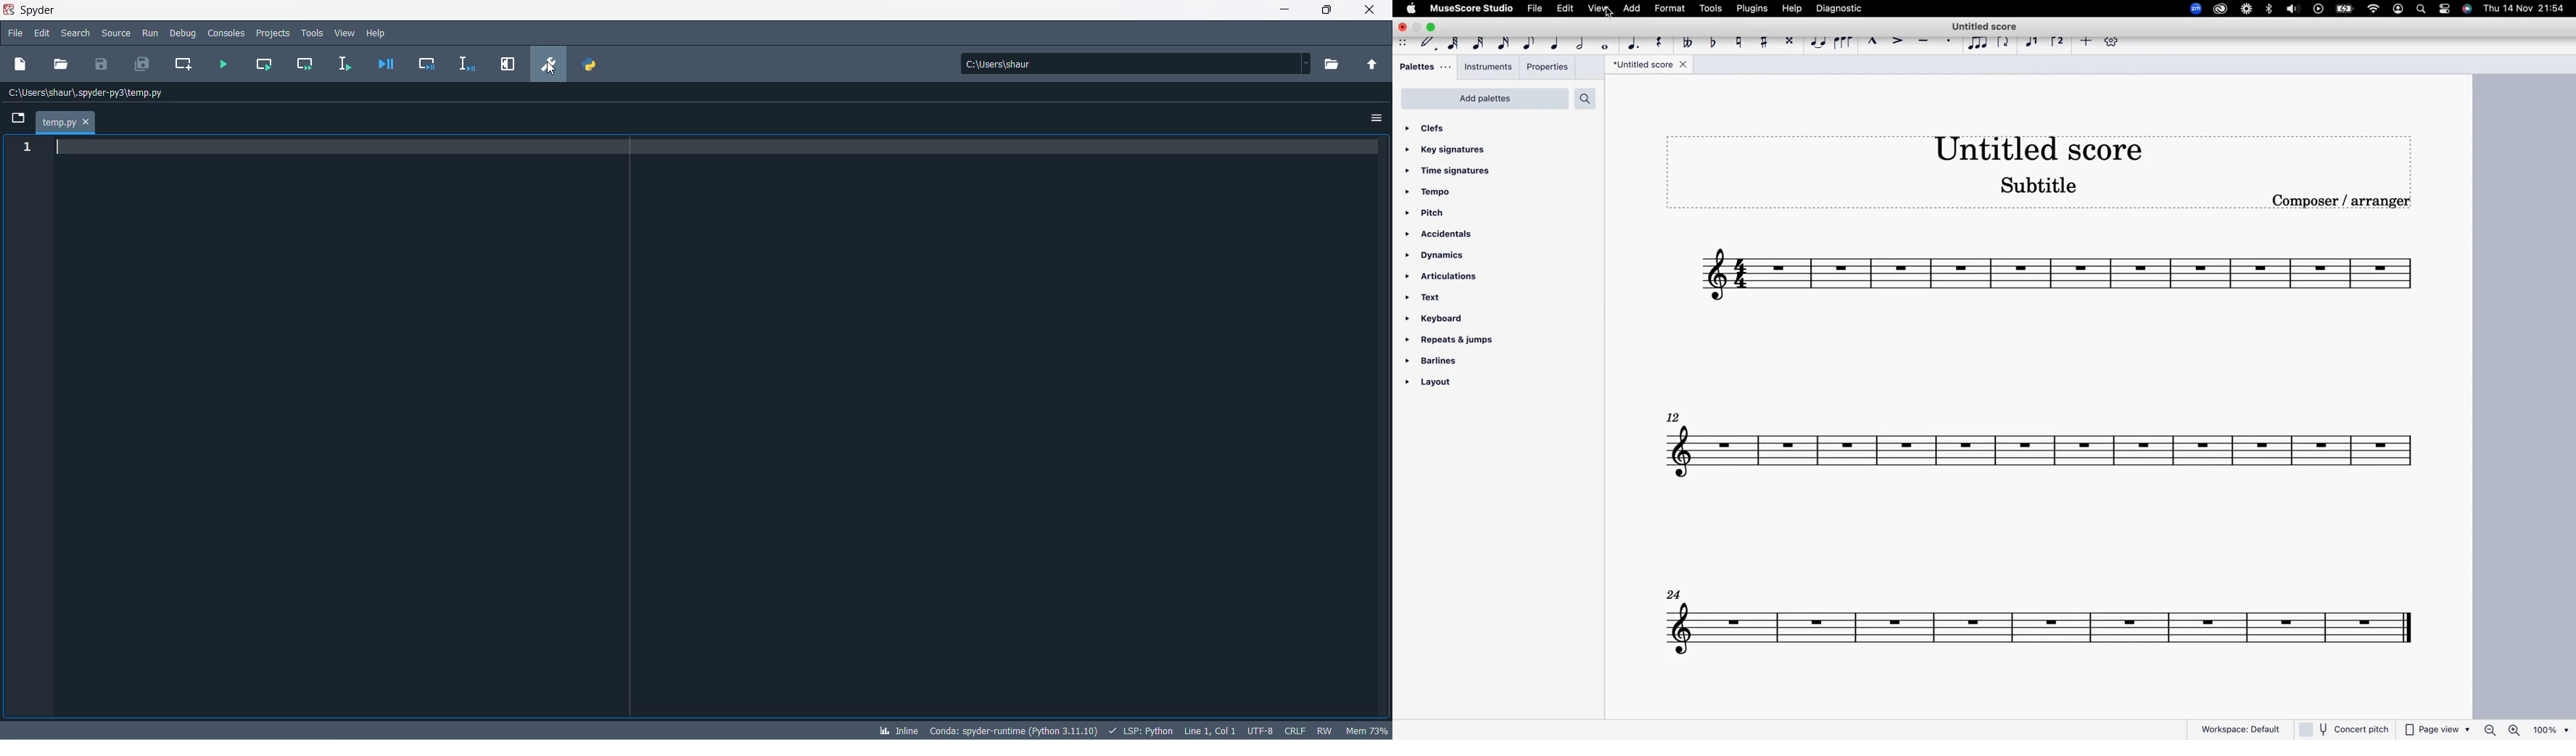  Describe the element at coordinates (1210, 728) in the screenshot. I see `line and column number` at that location.